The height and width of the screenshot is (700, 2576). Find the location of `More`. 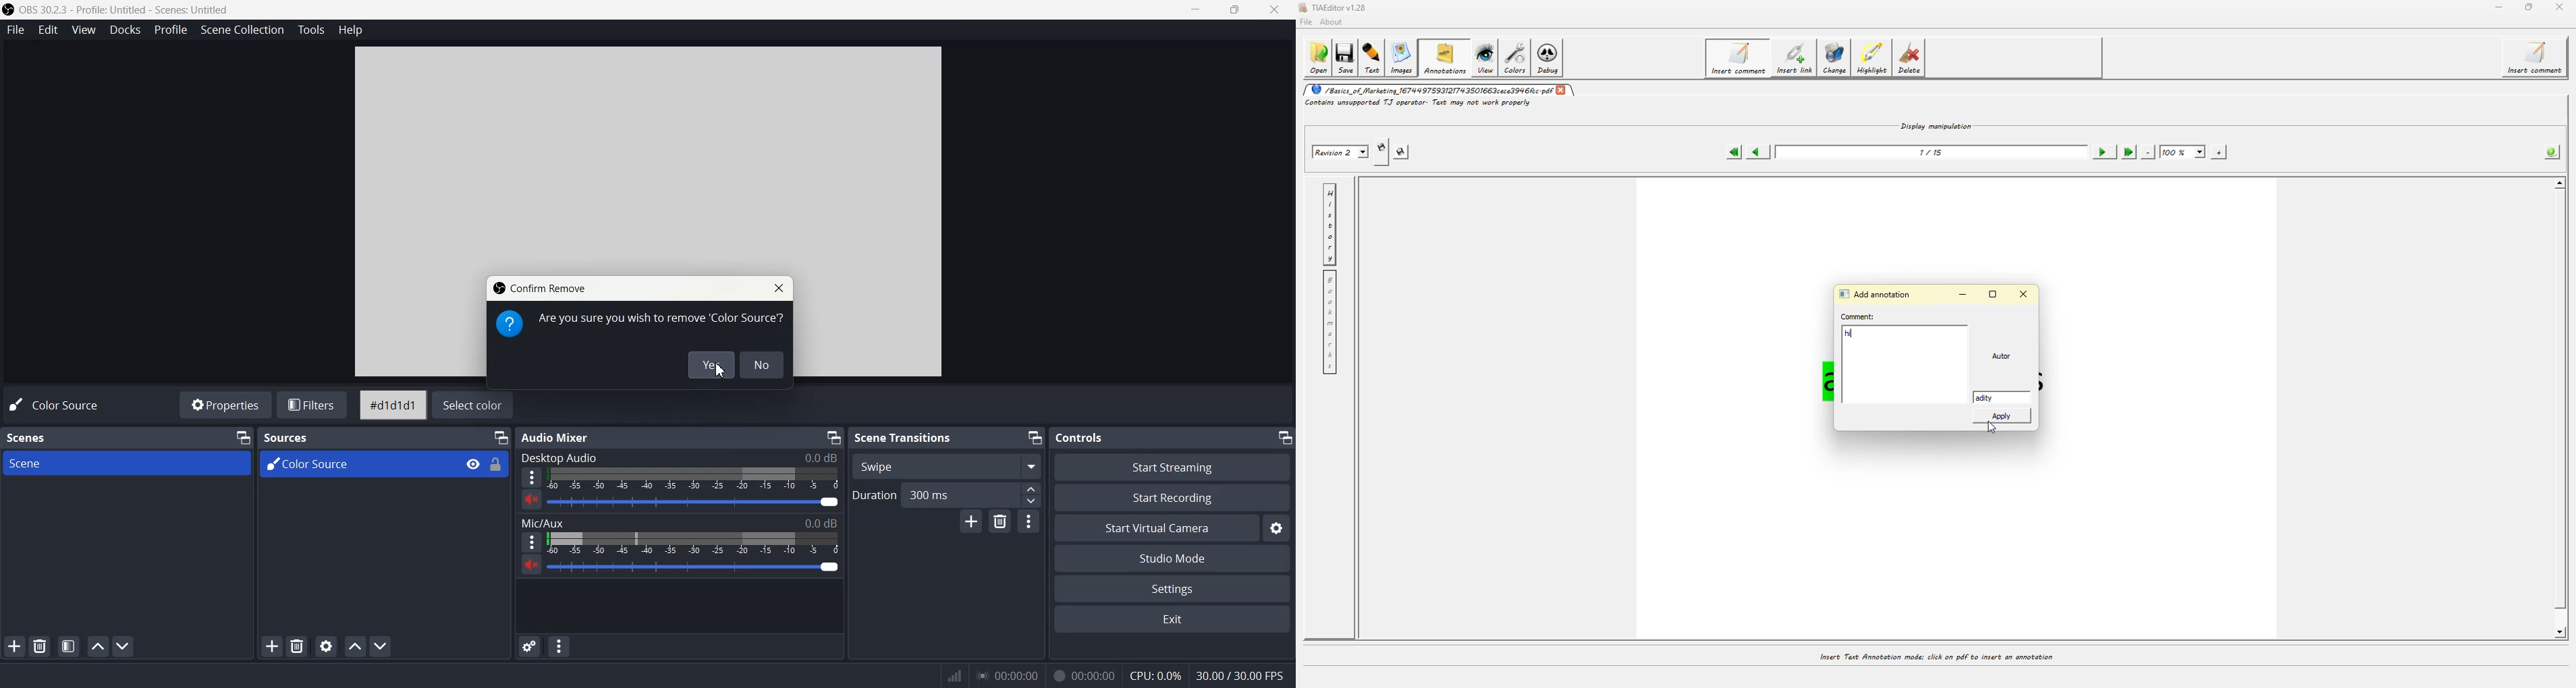

More is located at coordinates (532, 542).